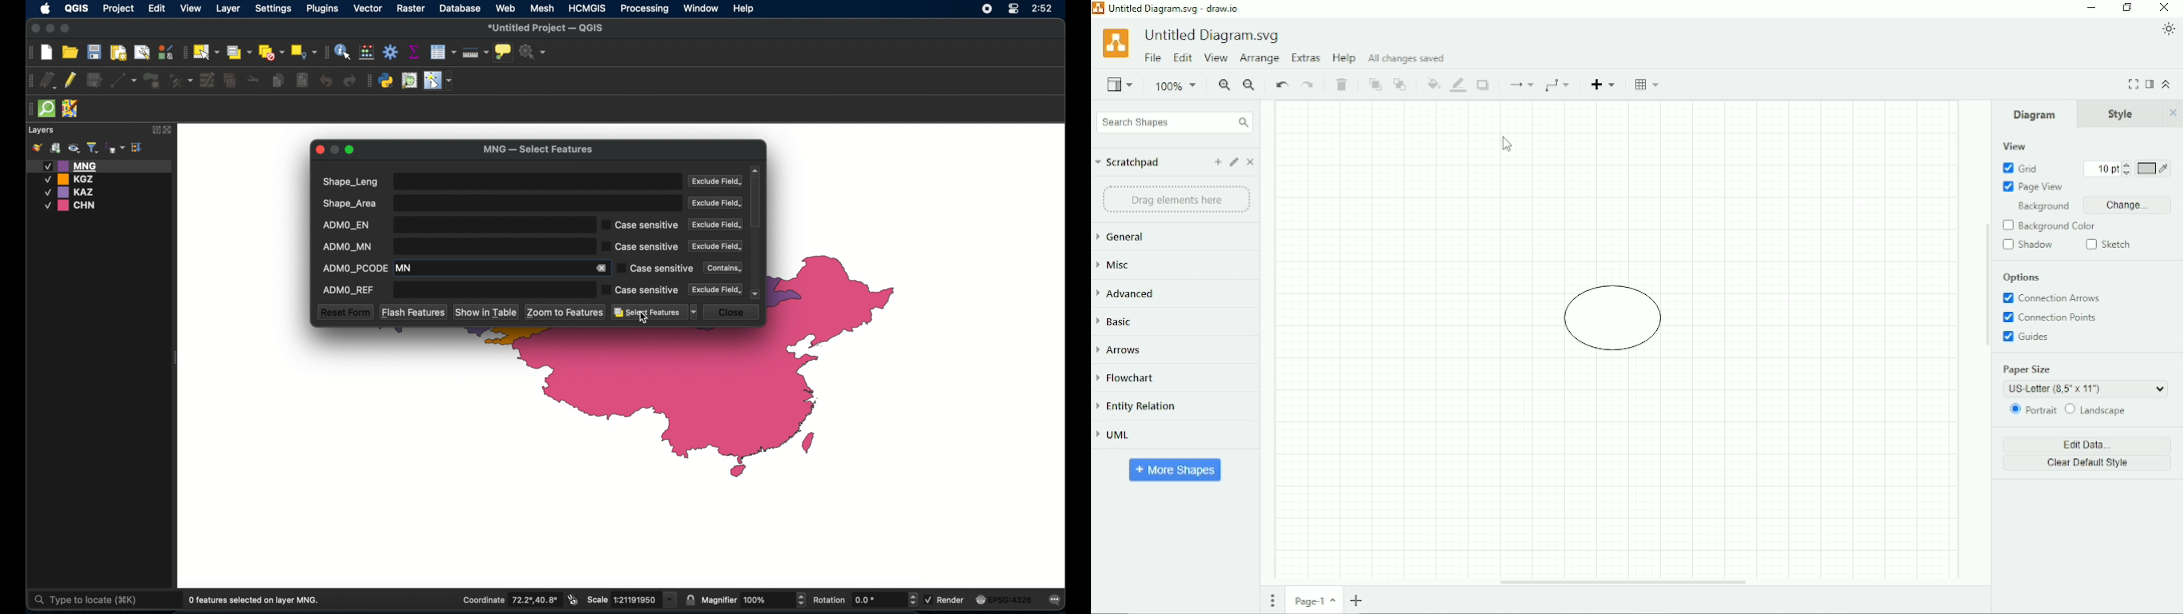  I want to click on To back, so click(1400, 84).